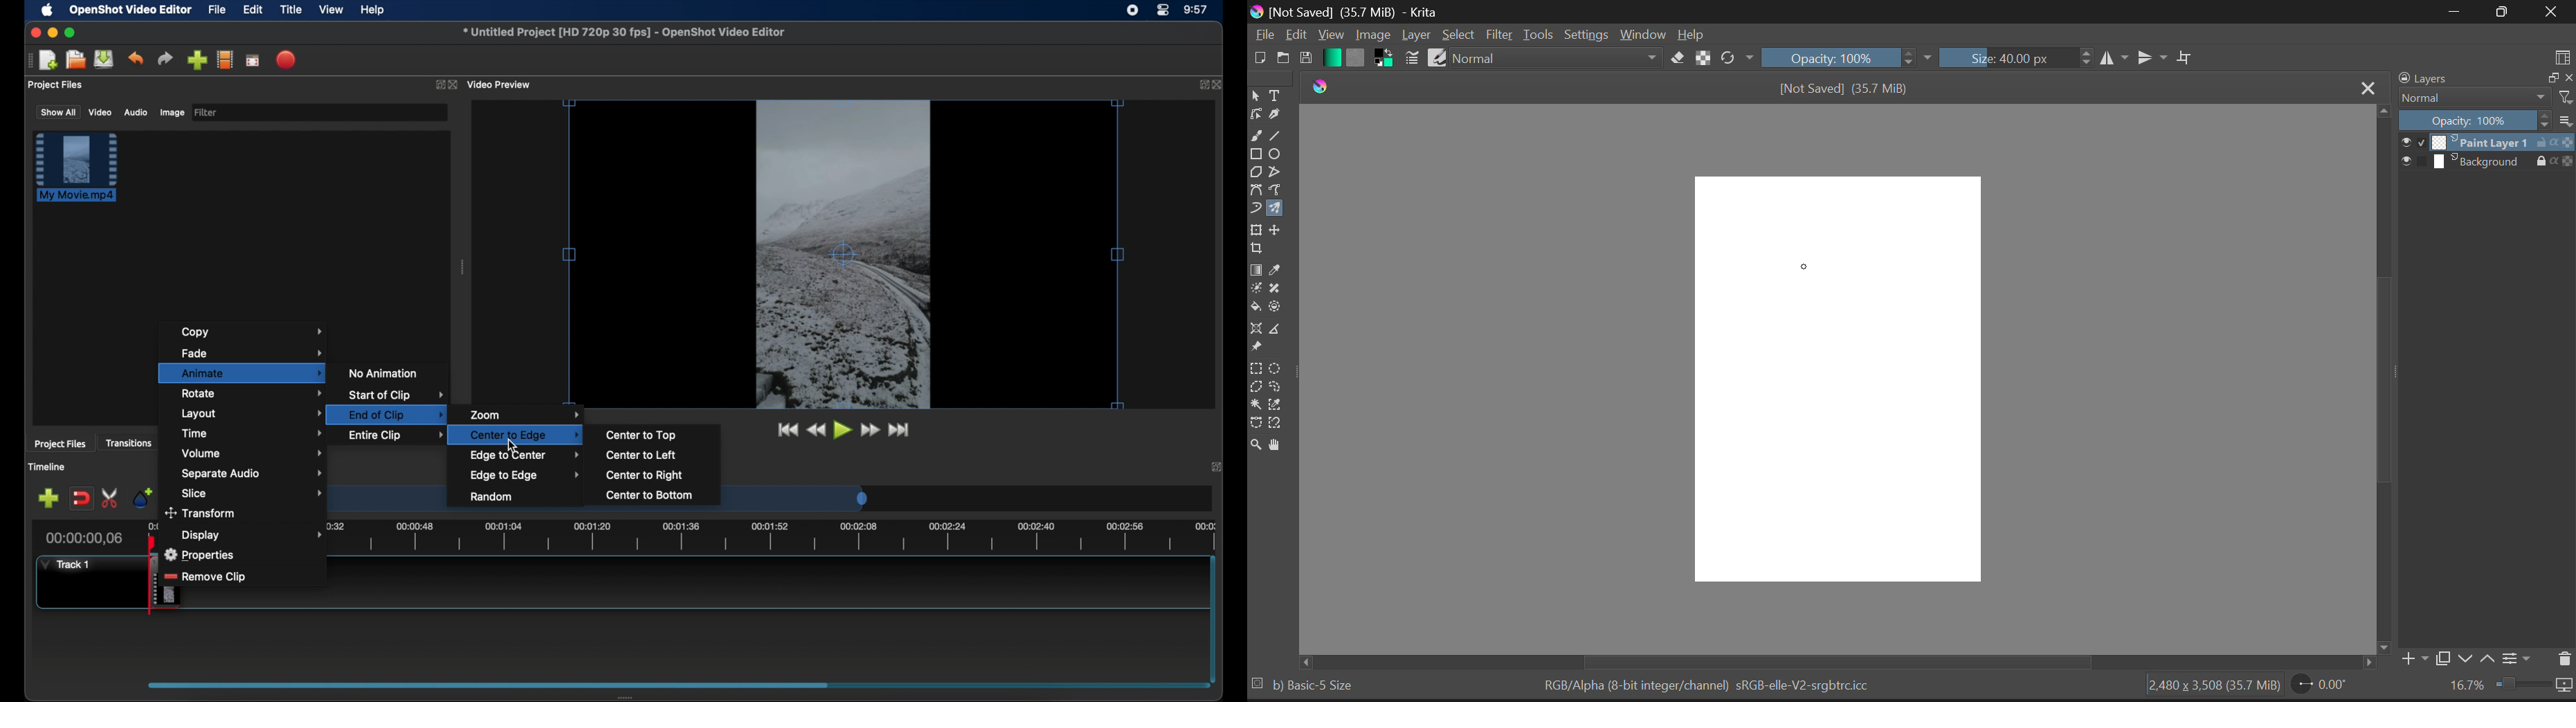  What do you see at coordinates (252, 332) in the screenshot?
I see `copy menu` at bounding box center [252, 332].